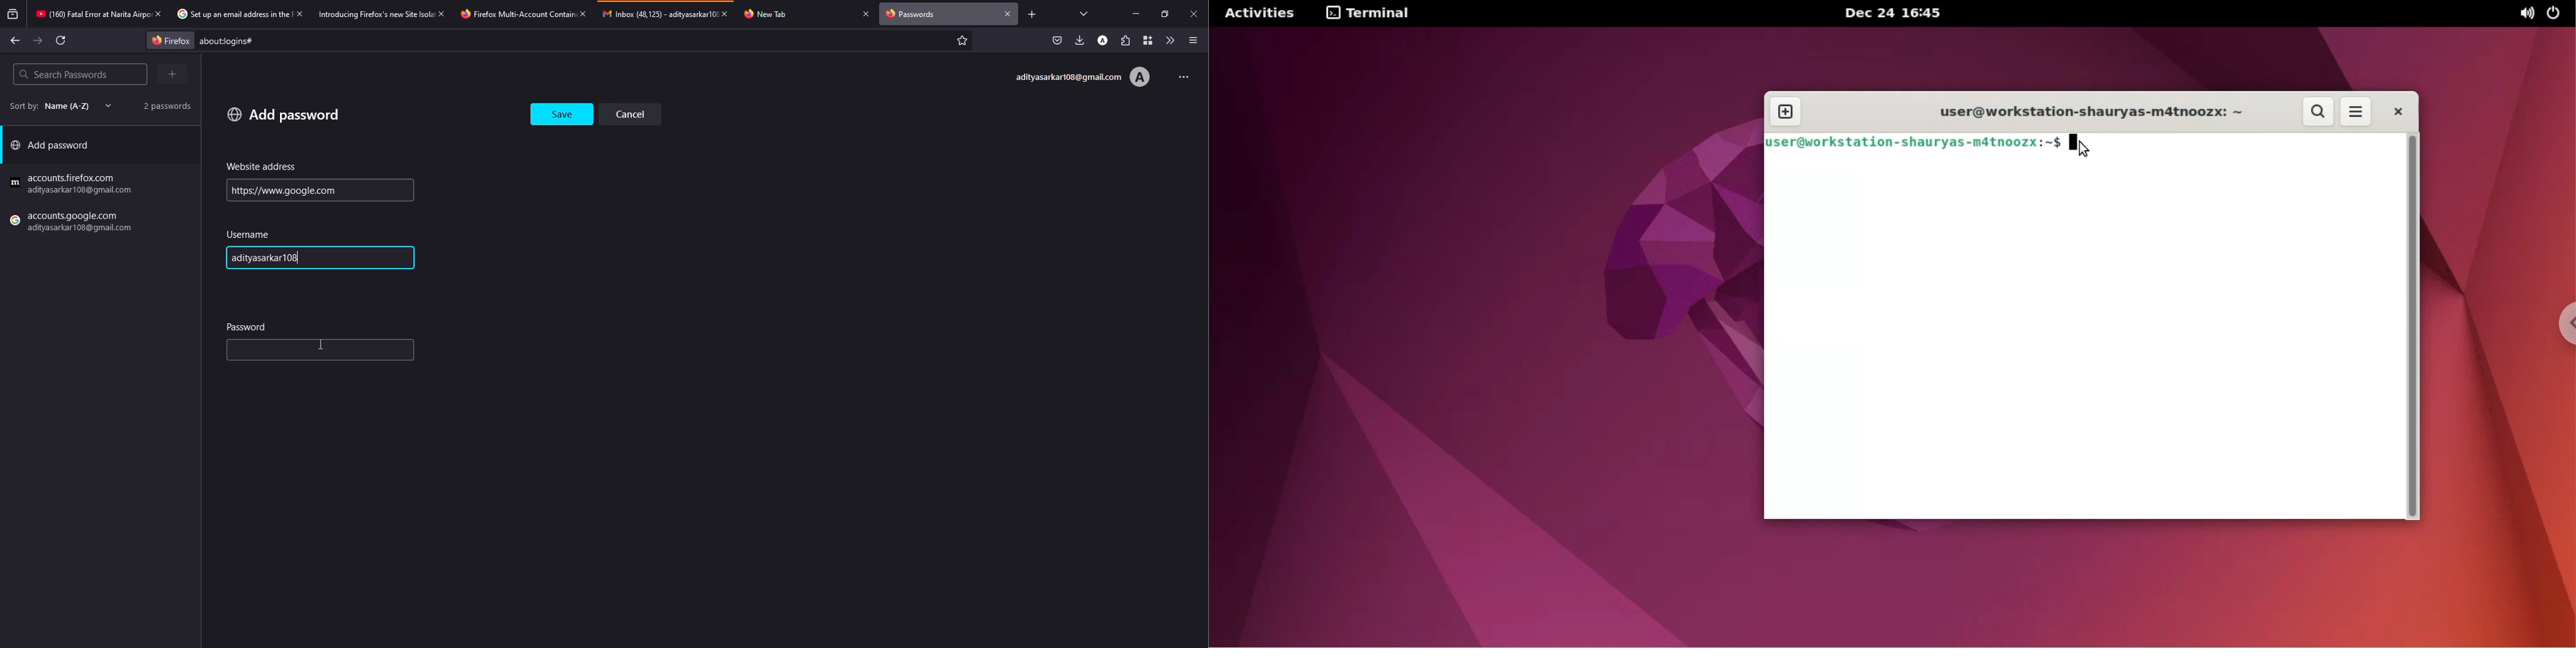  Describe the element at coordinates (38, 41) in the screenshot. I see `forward` at that location.